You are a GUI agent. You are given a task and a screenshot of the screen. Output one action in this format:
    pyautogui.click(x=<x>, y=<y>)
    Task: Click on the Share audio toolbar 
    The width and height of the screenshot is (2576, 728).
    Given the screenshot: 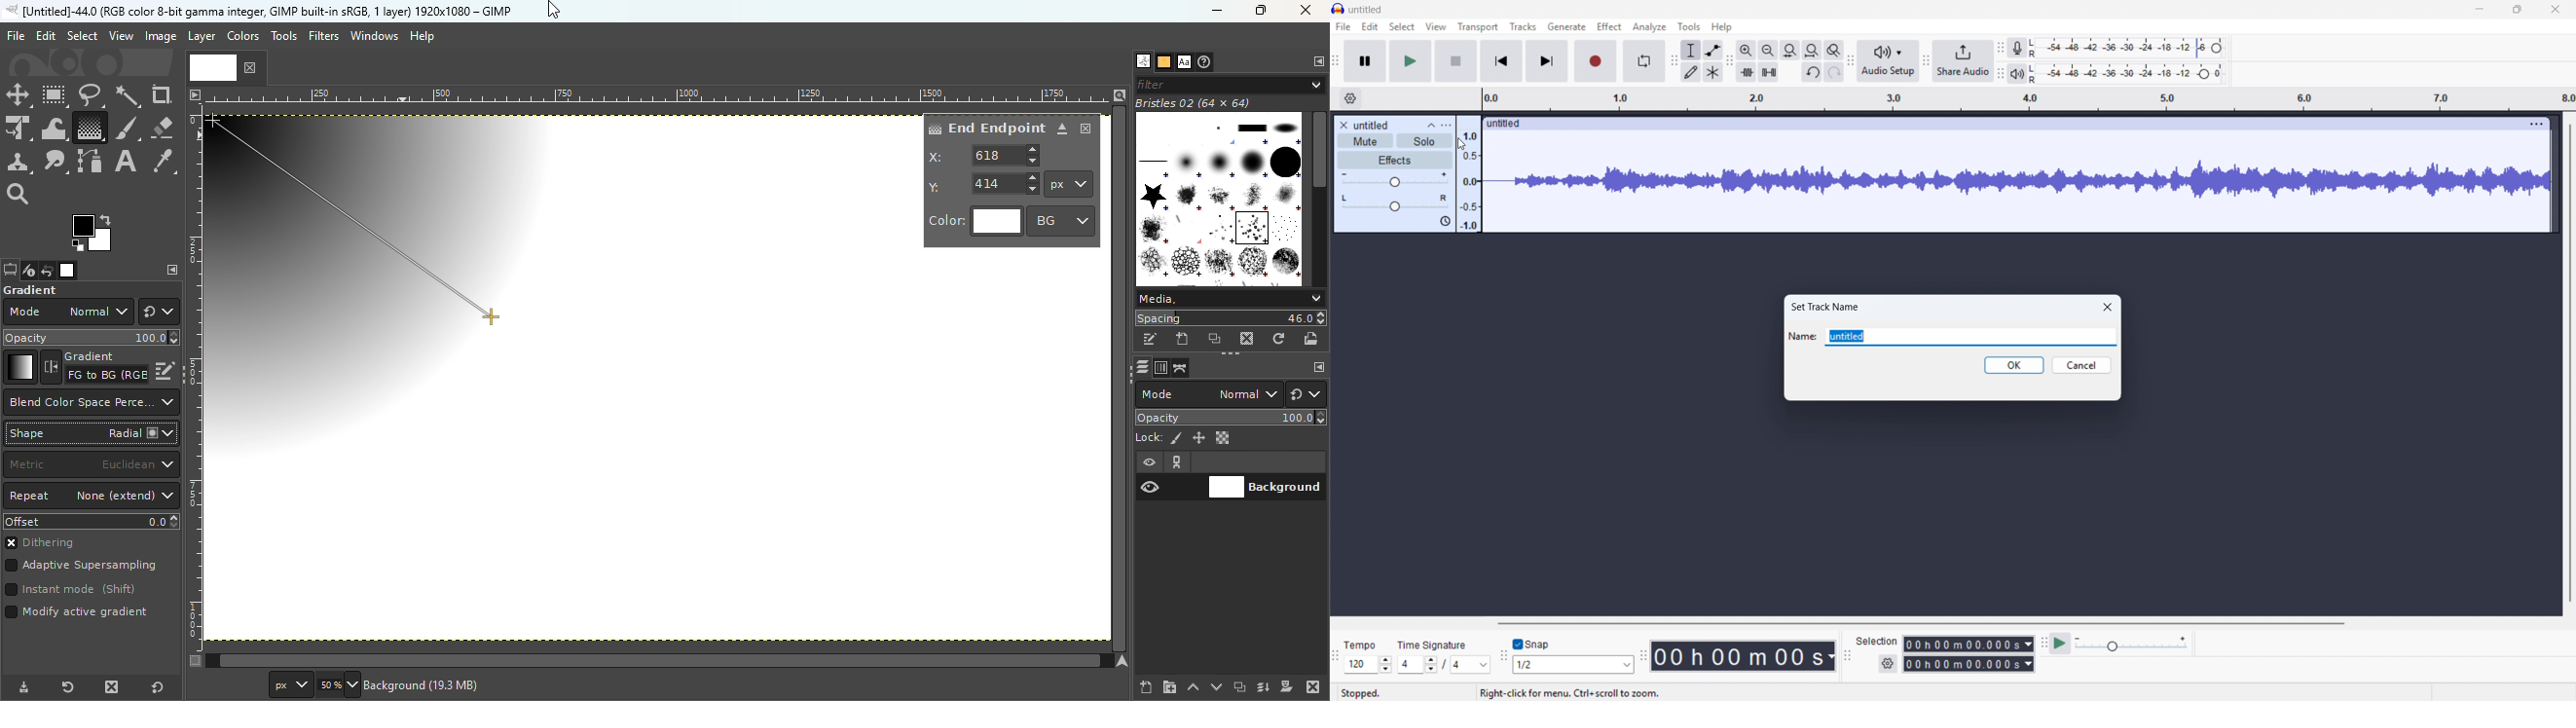 What is the action you would take?
    pyautogui.click(x=1925, y=62)
    